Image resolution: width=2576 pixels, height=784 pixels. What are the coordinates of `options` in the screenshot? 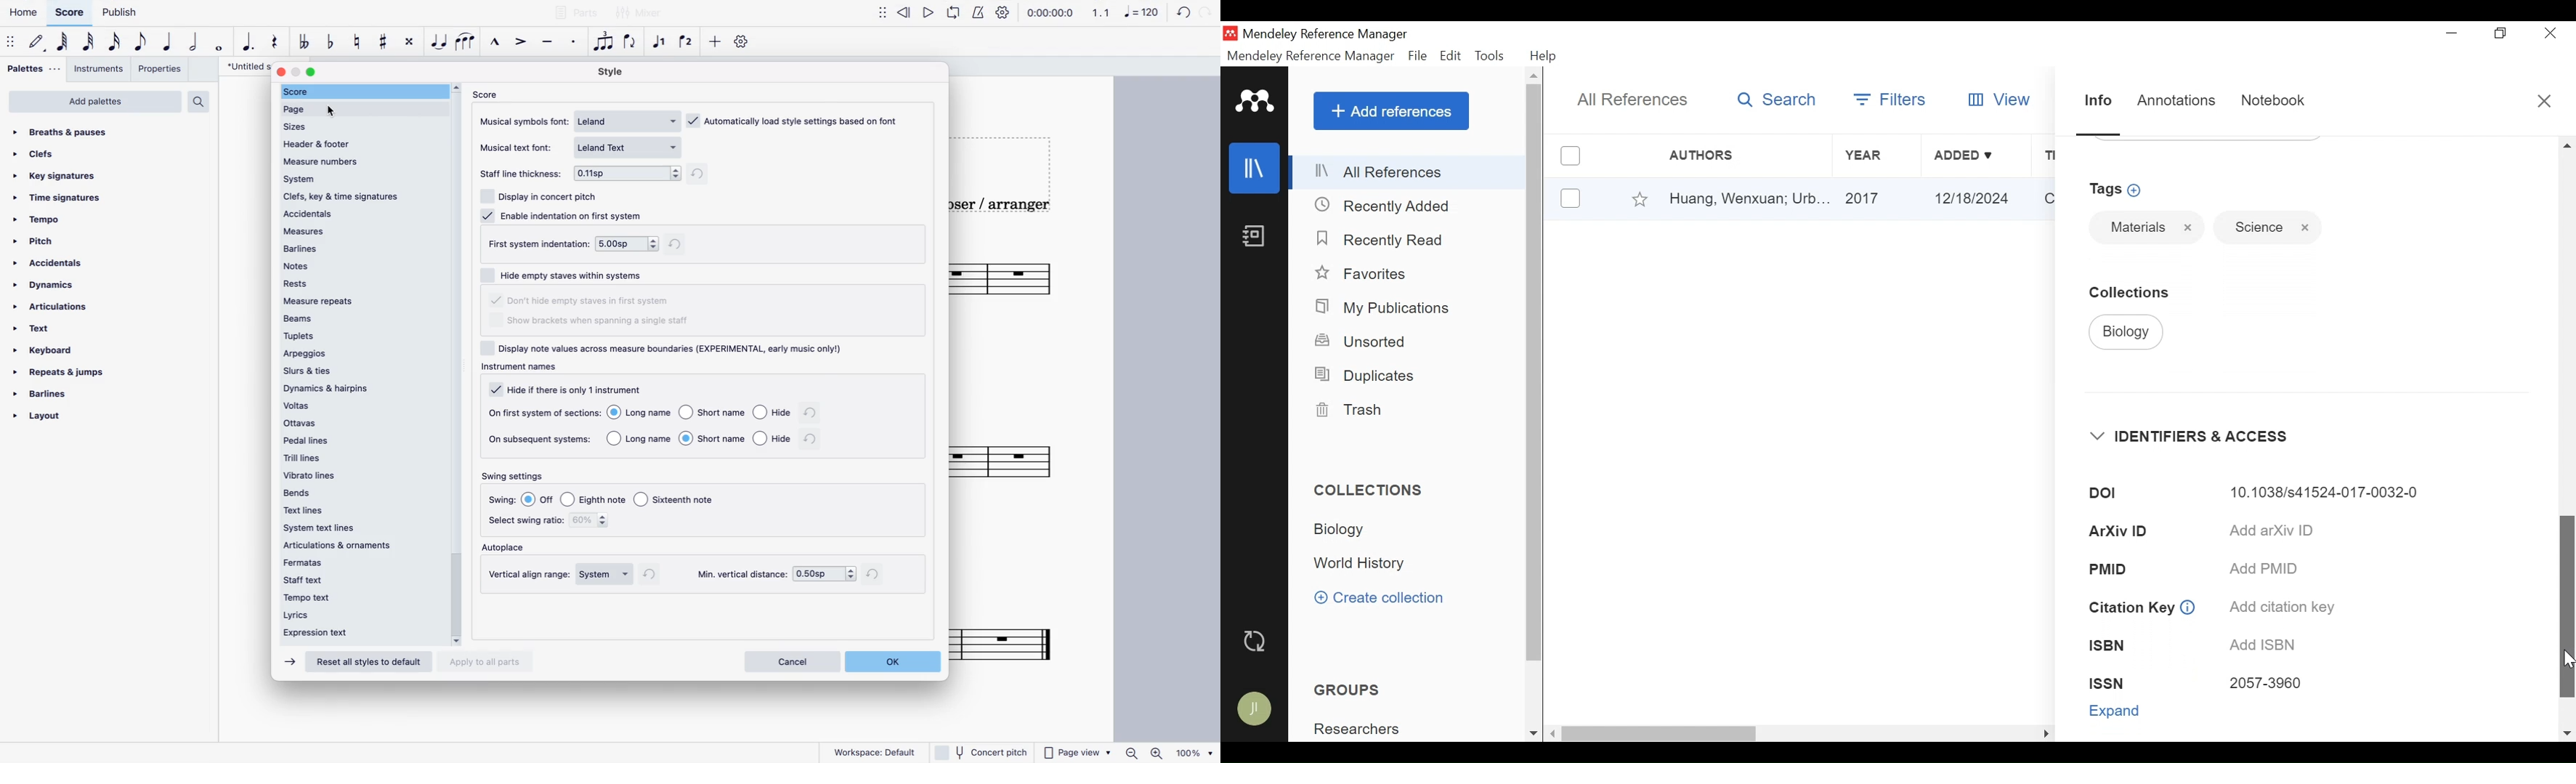 It's located at (699, 411).